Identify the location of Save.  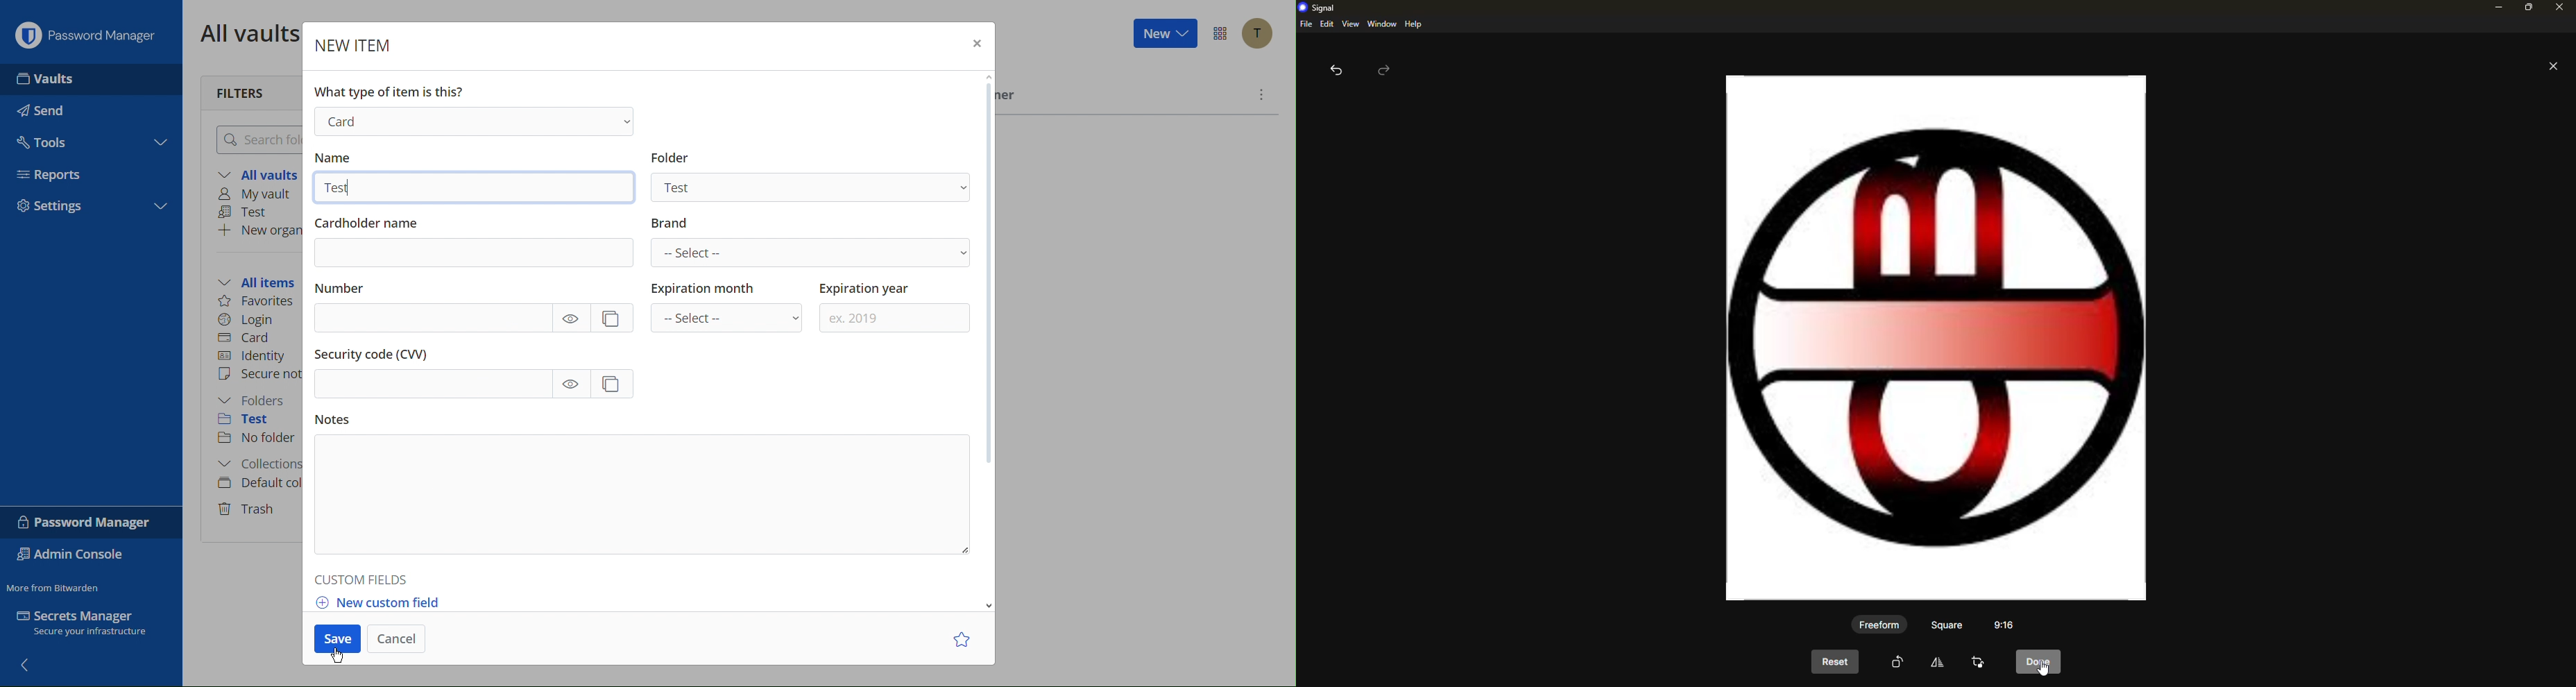
(332, 639).